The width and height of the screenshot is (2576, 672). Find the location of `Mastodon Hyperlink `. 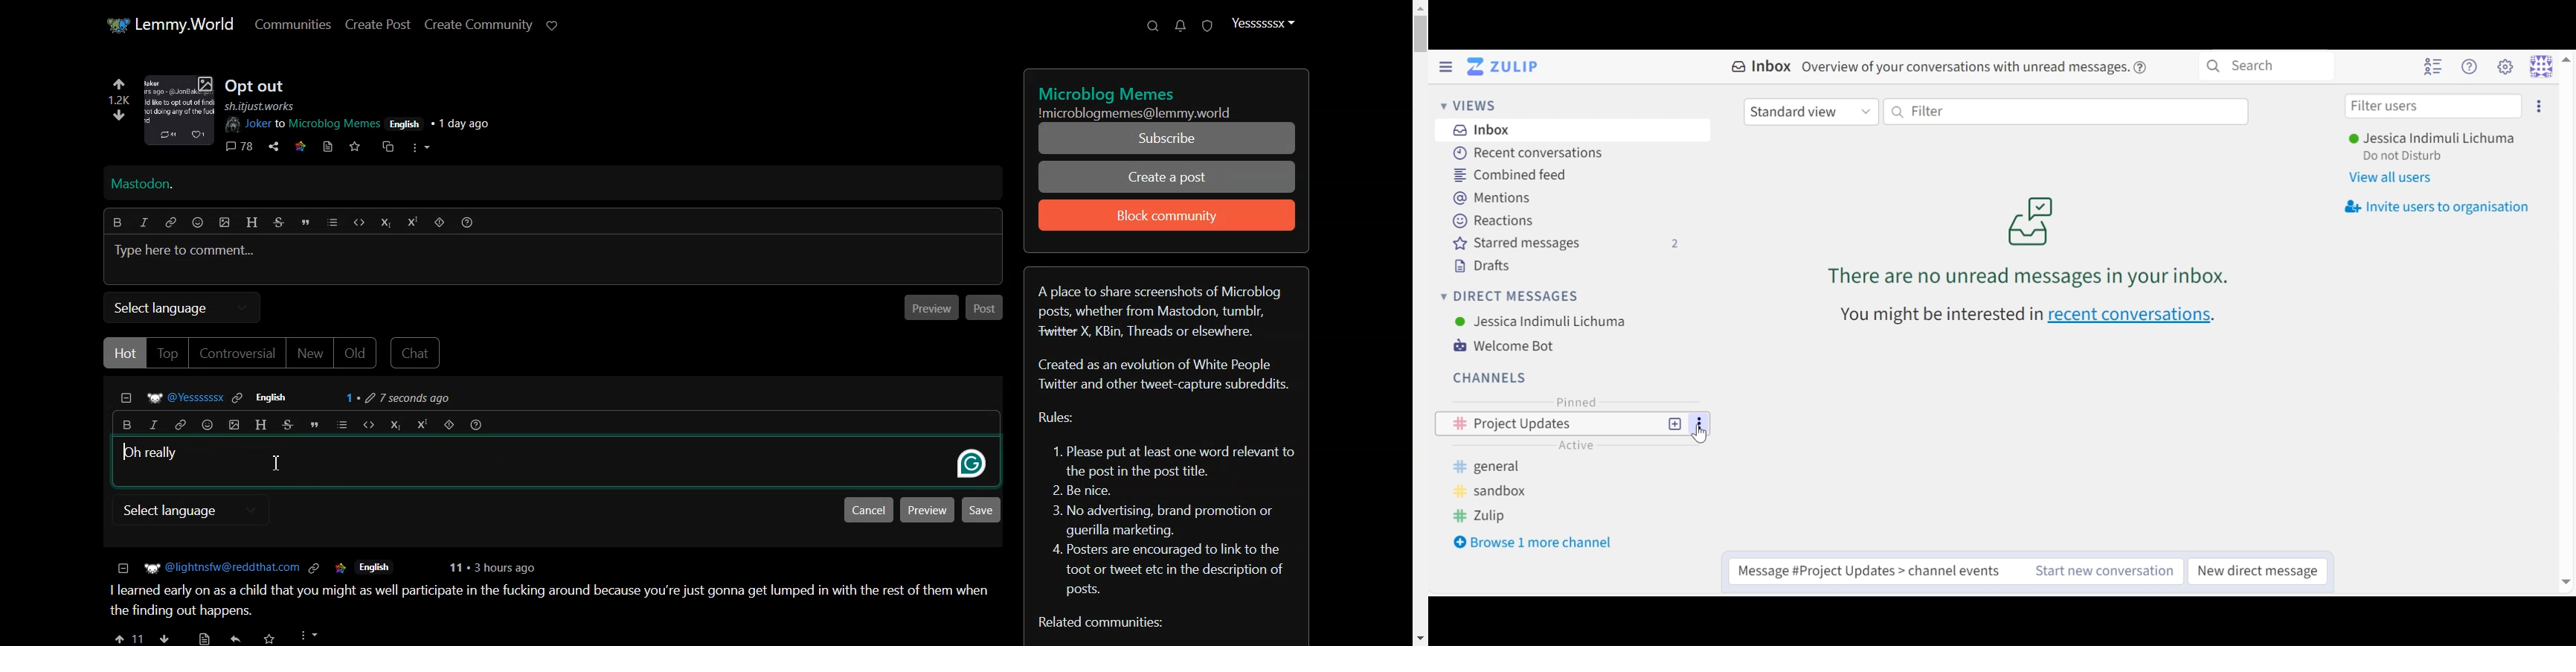

Mastodon Hyperlink  is located at coordinates (555, 182).